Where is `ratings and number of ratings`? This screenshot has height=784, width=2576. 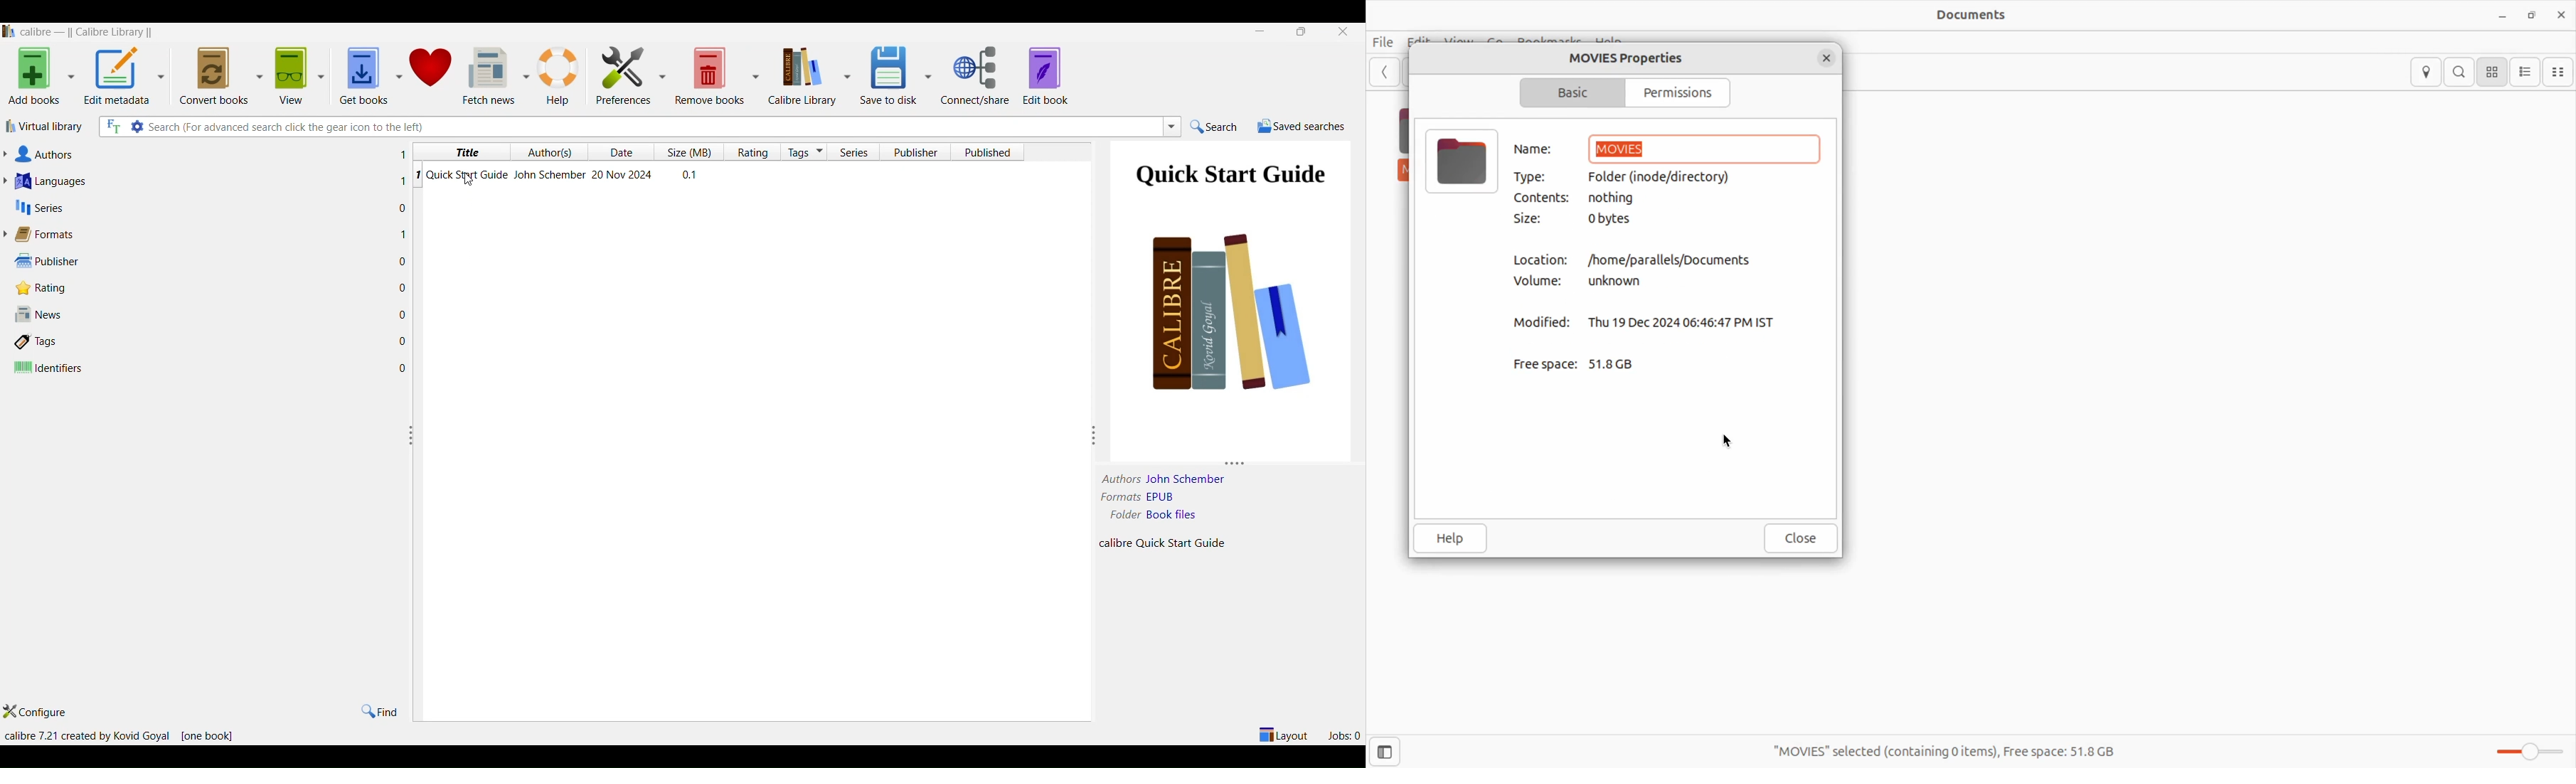
ratings and number of ratings is located at coordinates (213, 288).